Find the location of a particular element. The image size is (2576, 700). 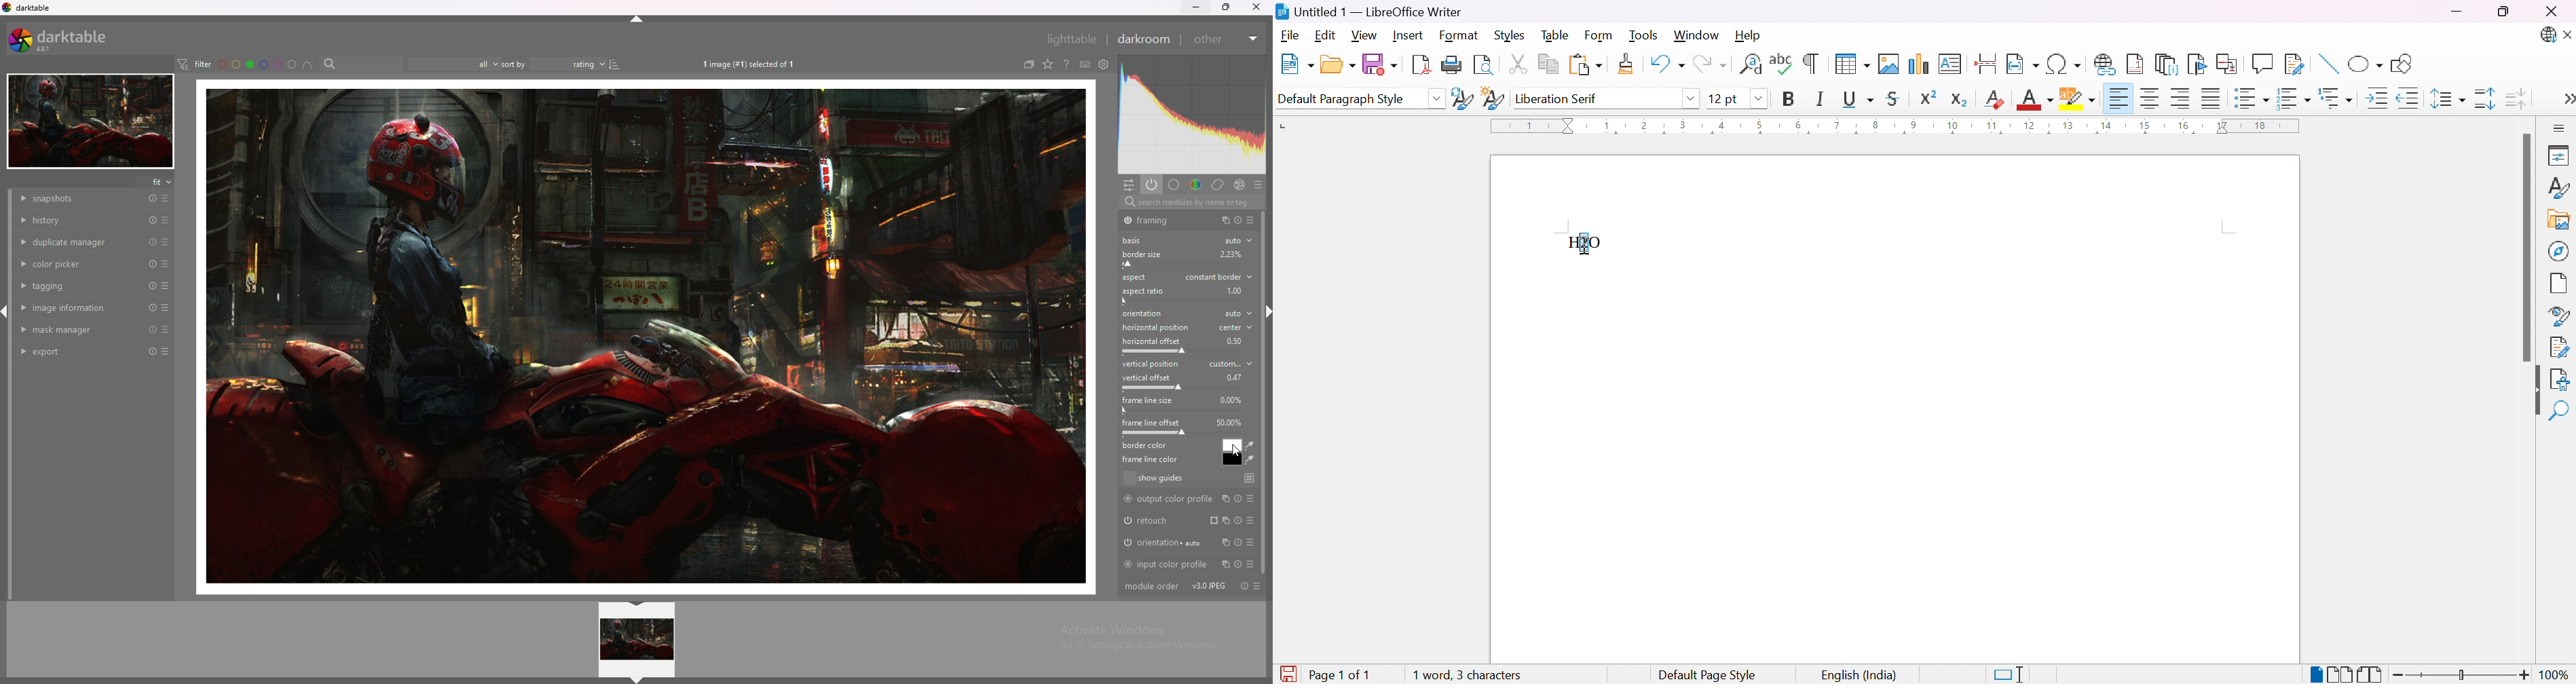

Page 1 of 1 is located at coordinates (1326, 675).